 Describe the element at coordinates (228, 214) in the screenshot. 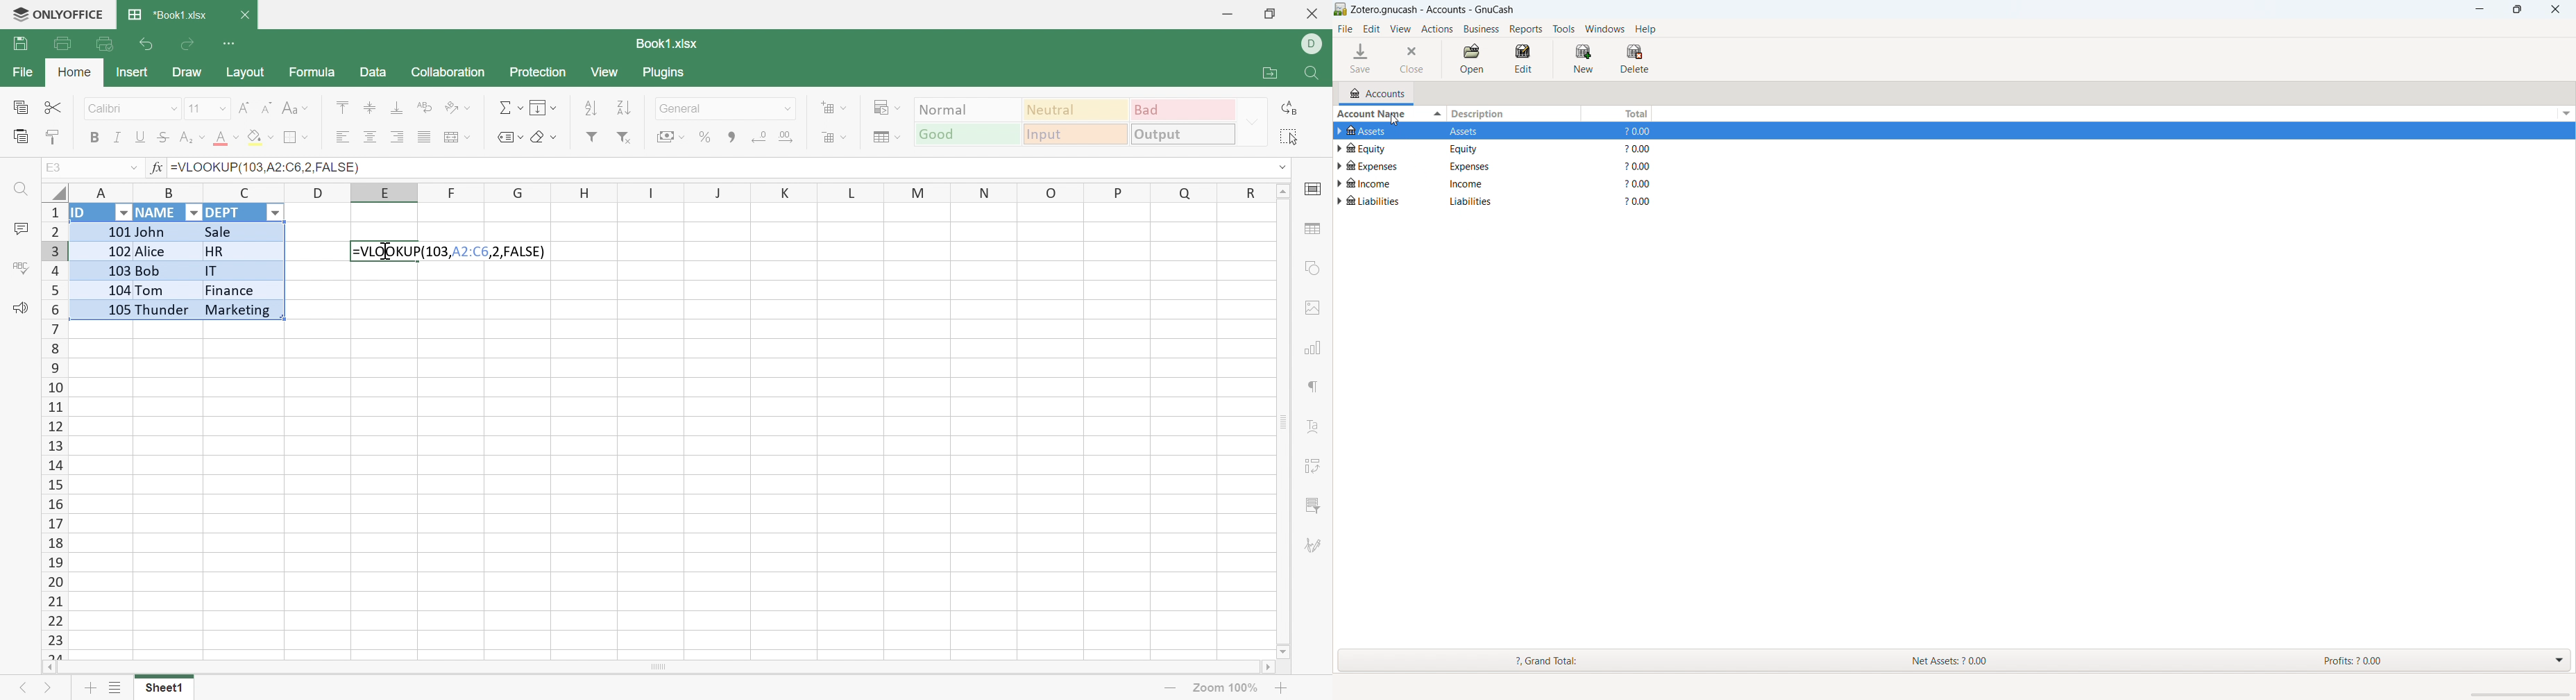

I see `DEPT` at that location.